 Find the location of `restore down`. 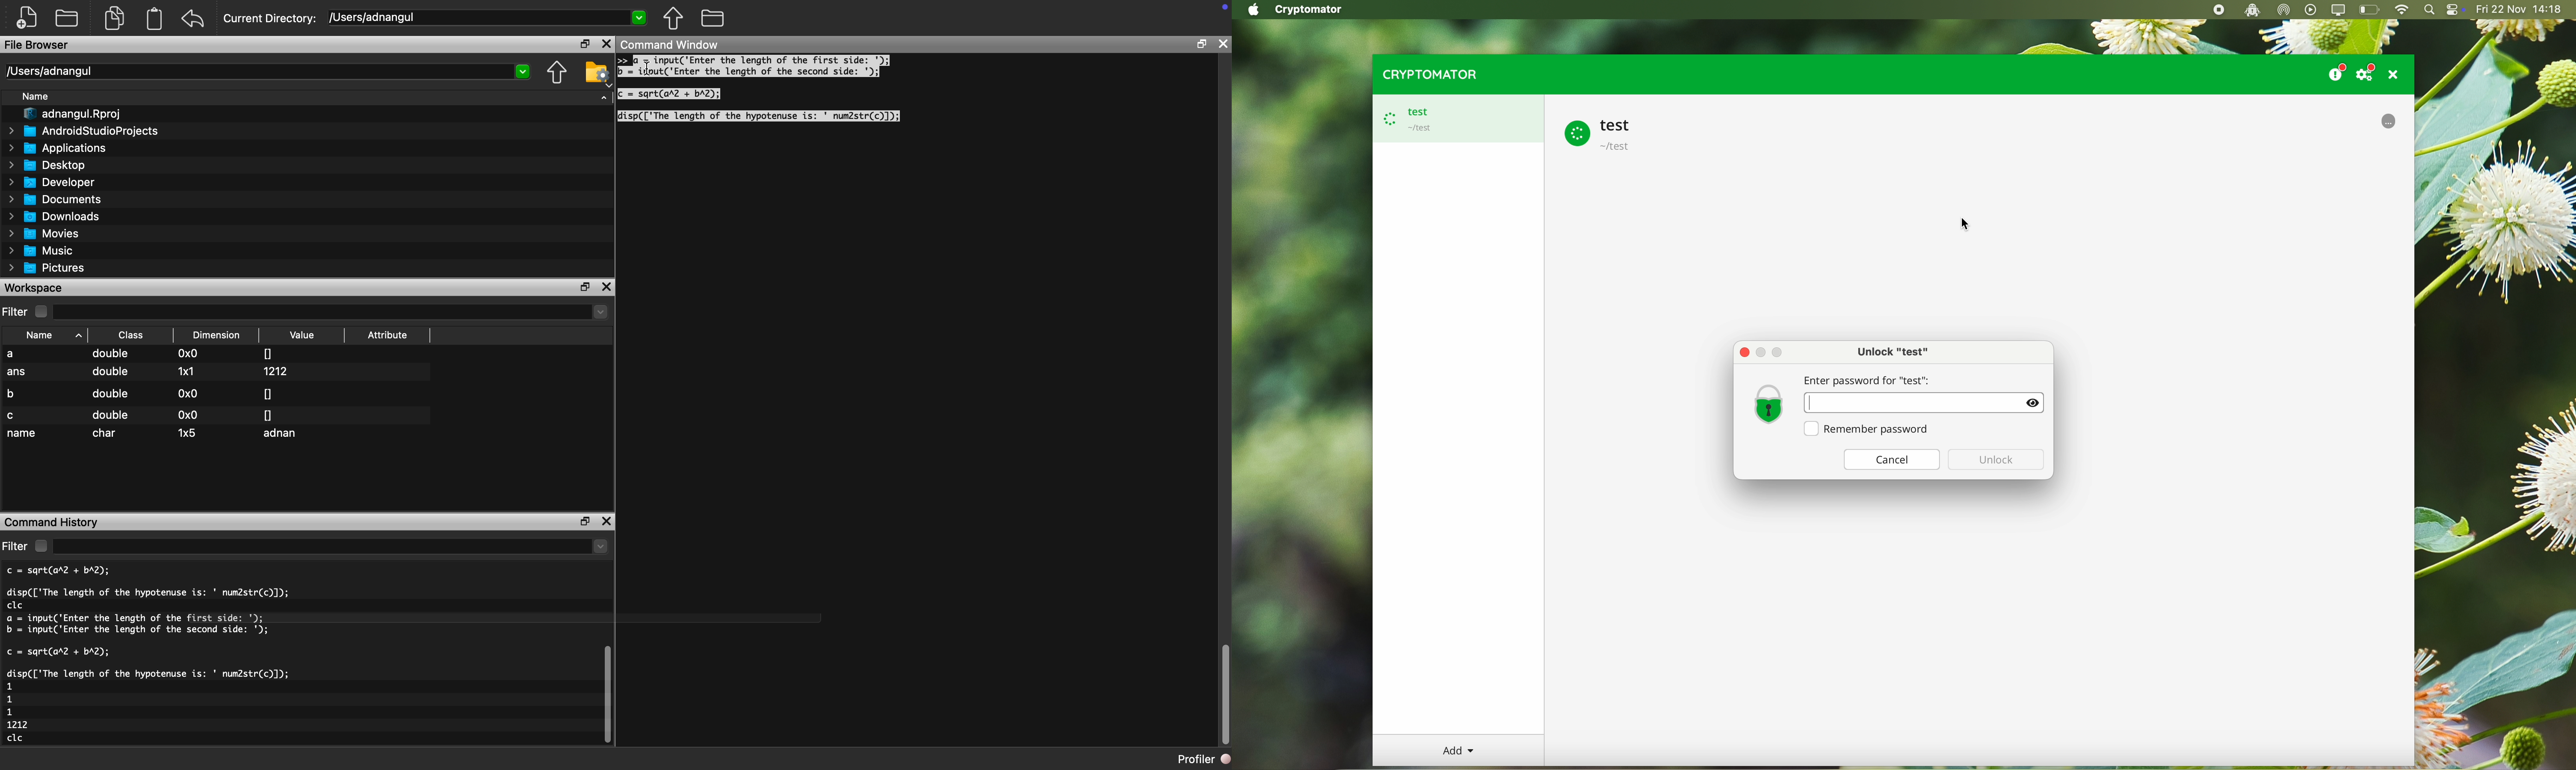

restore down is located at coordinates (586, 287).